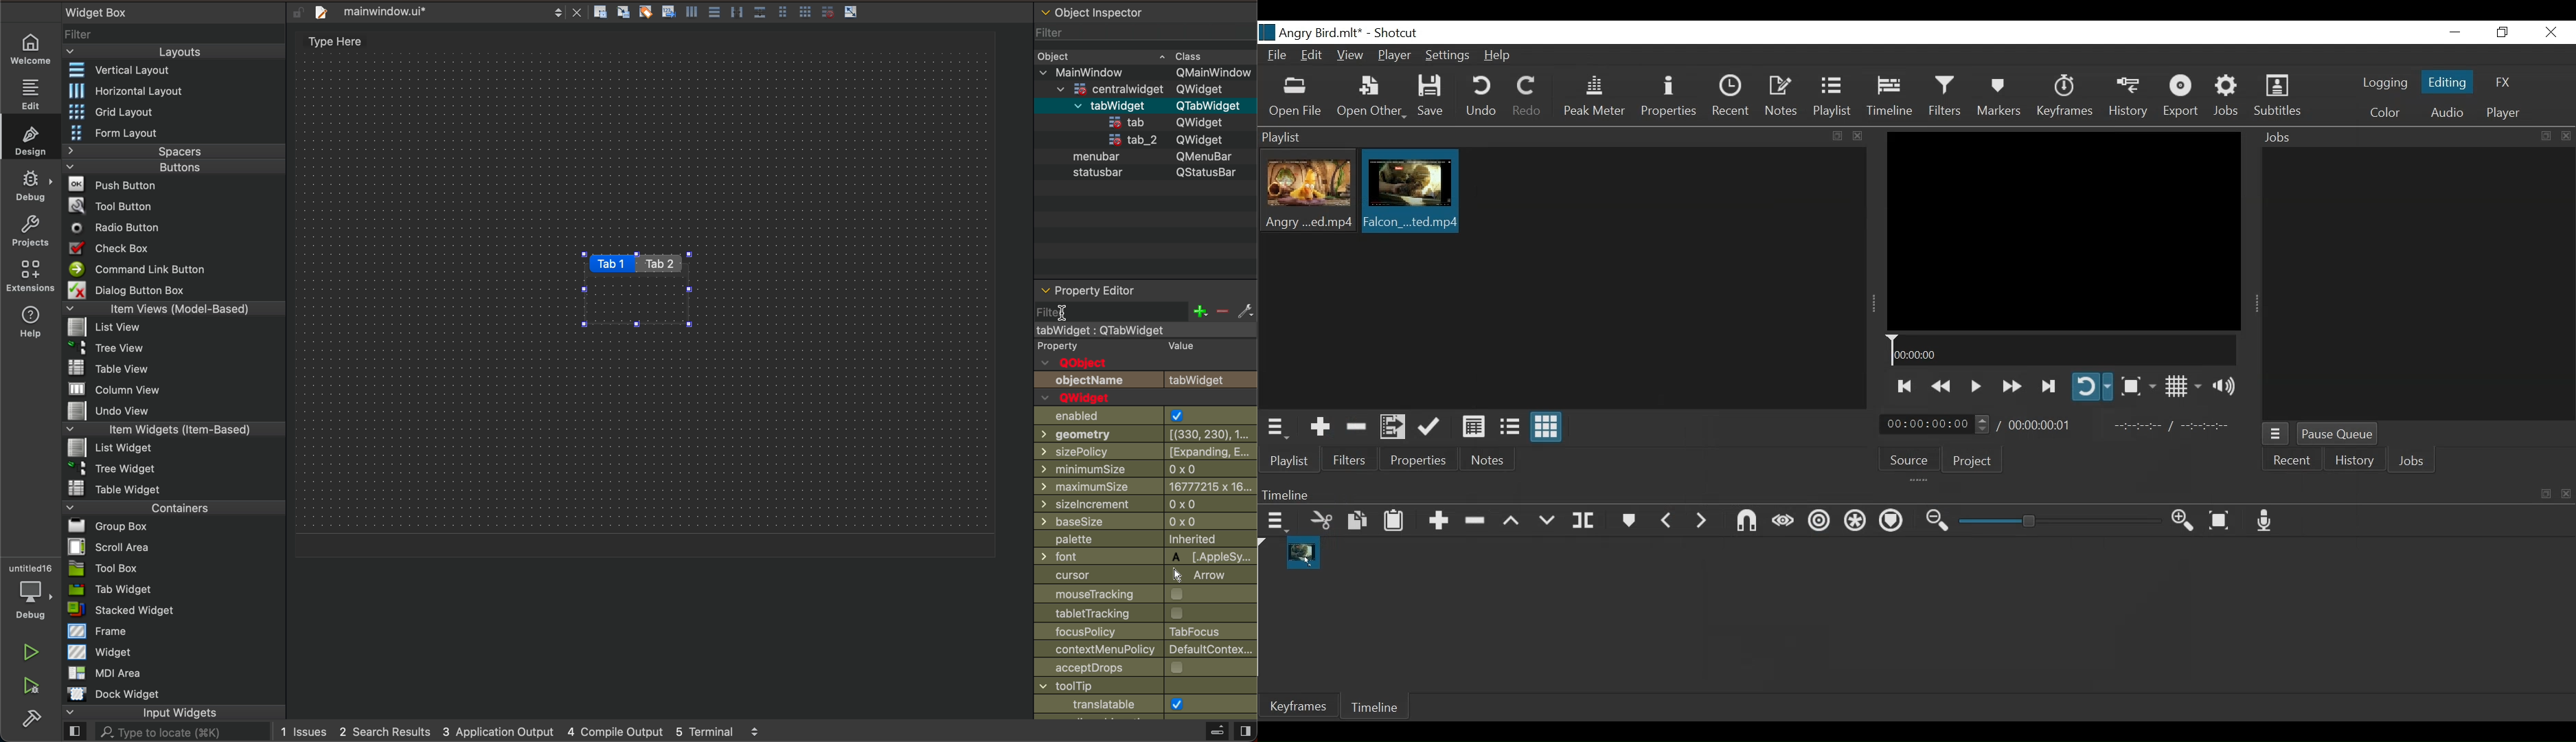 The width and height of the screenshot is (2576, 756). What do you see at coordinates (1943, 387) in the screenshot?
I see `Play backward quickly` at bounding box center [1943, 387].